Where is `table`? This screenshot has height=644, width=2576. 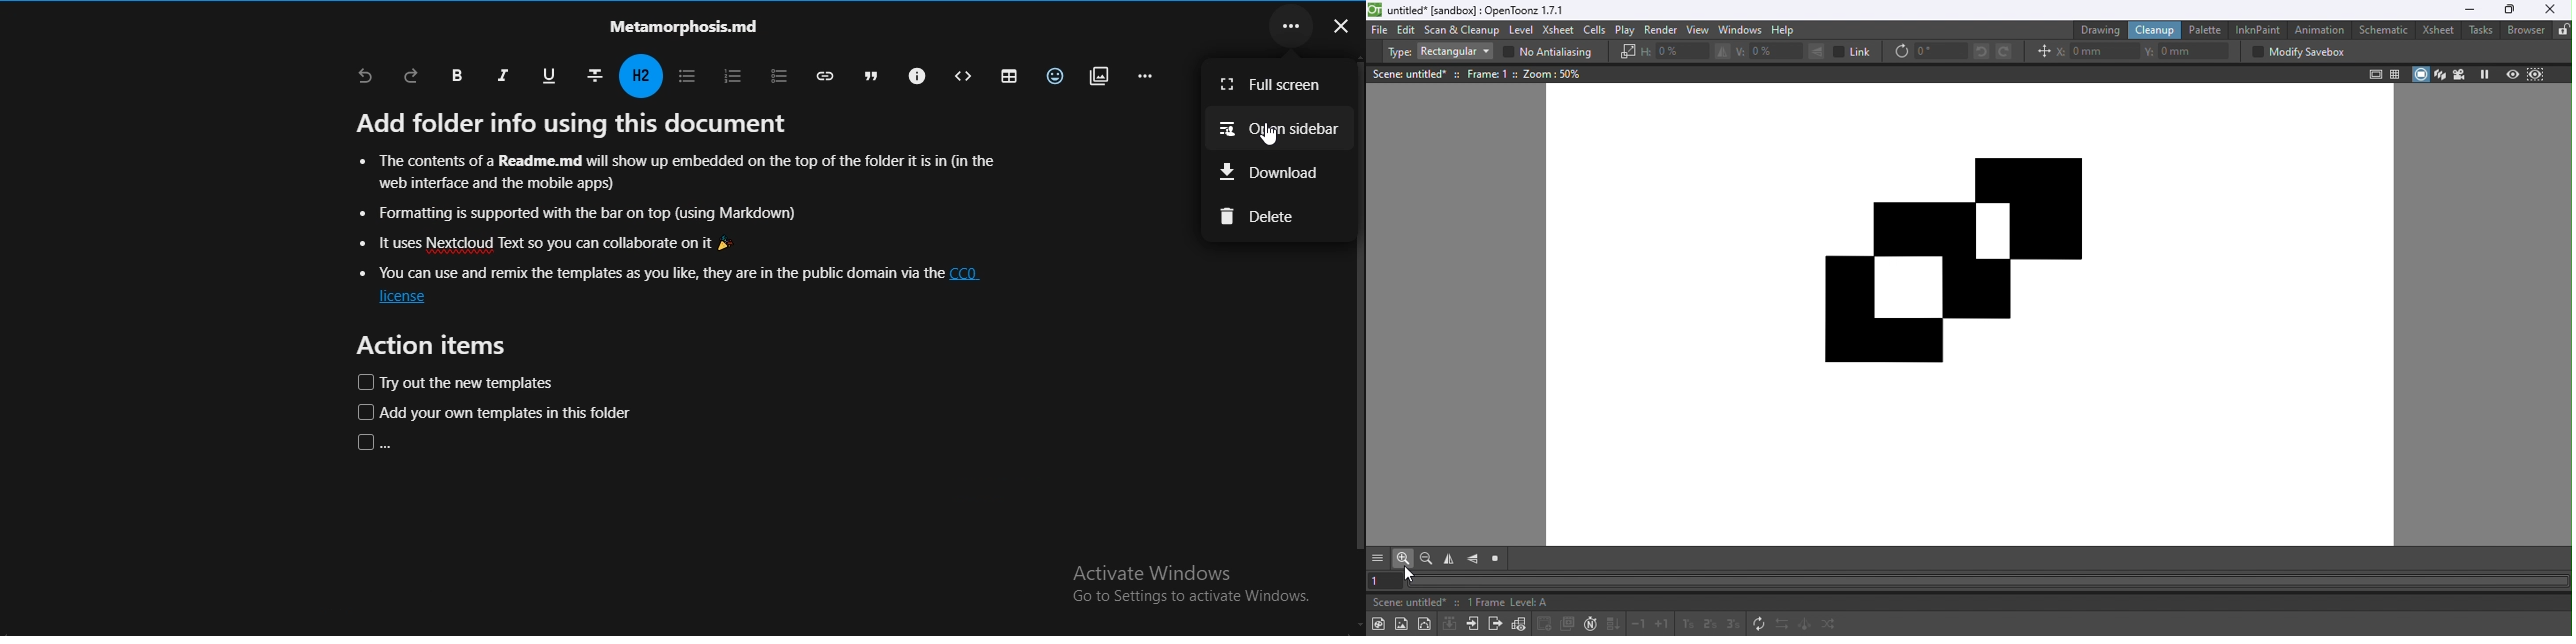 table is located at coordinates (1005, 76).